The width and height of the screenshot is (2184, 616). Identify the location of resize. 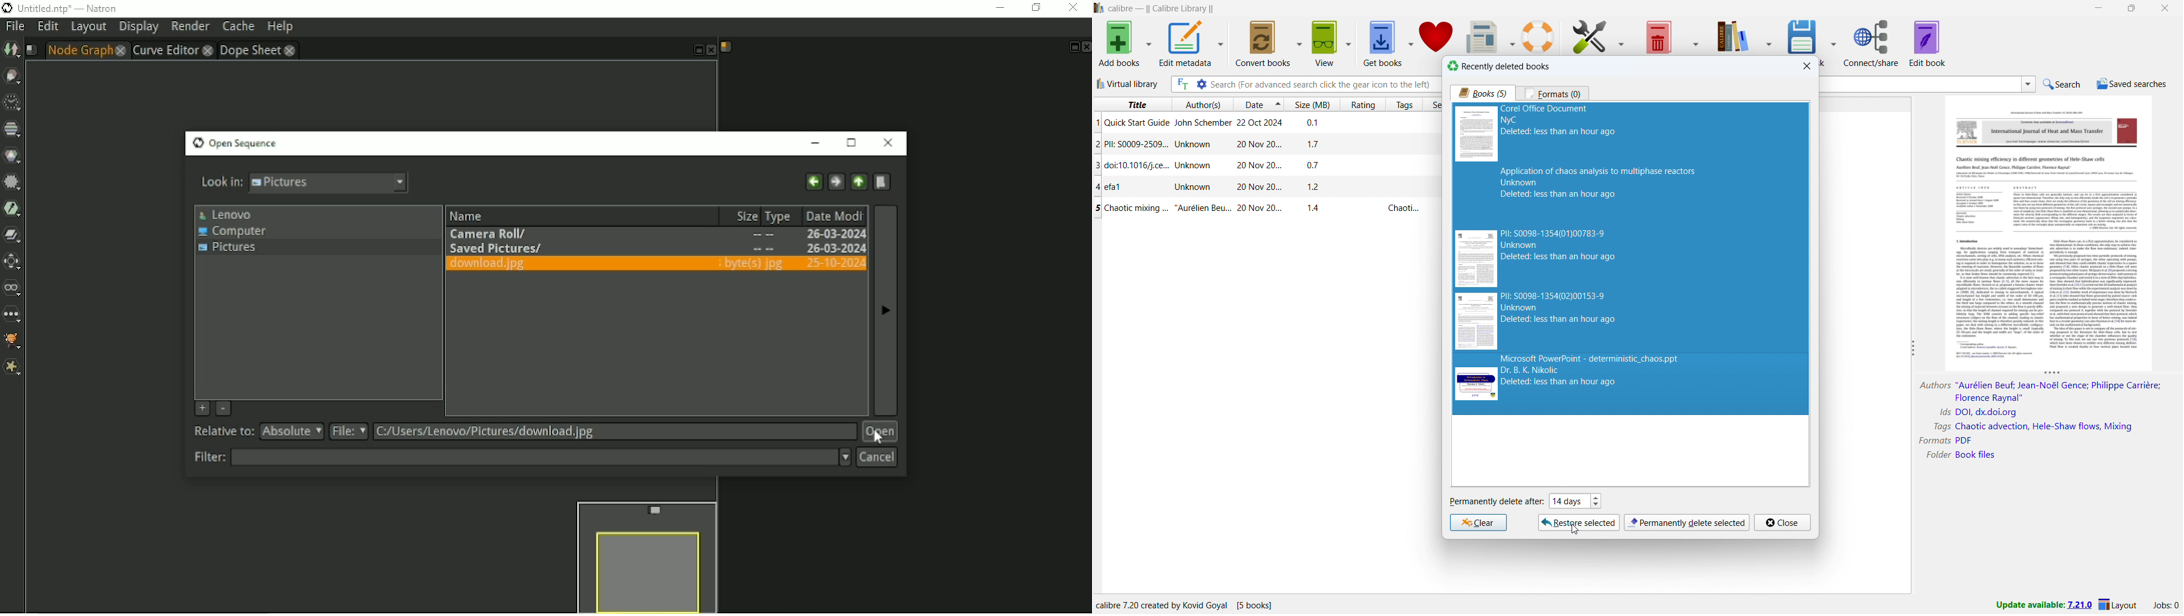
(2053, 374).